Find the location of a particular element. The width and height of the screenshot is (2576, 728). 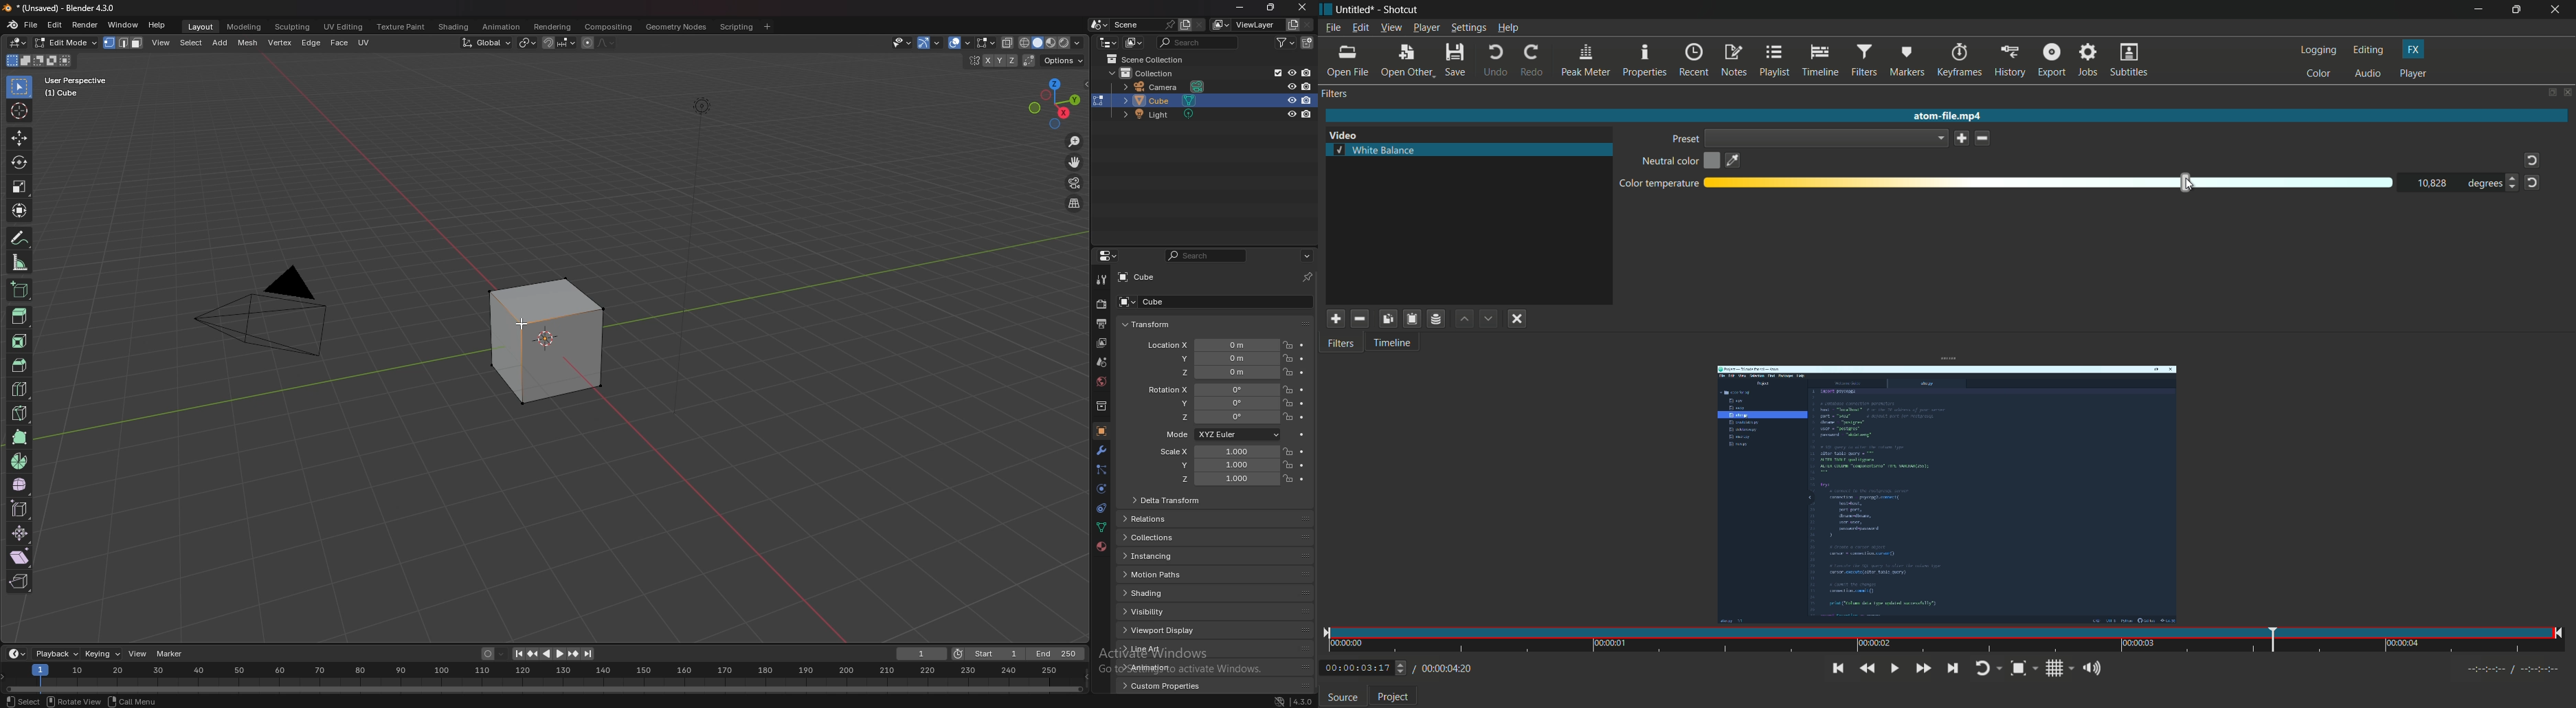

cube is located at coordinates (1210, 302).